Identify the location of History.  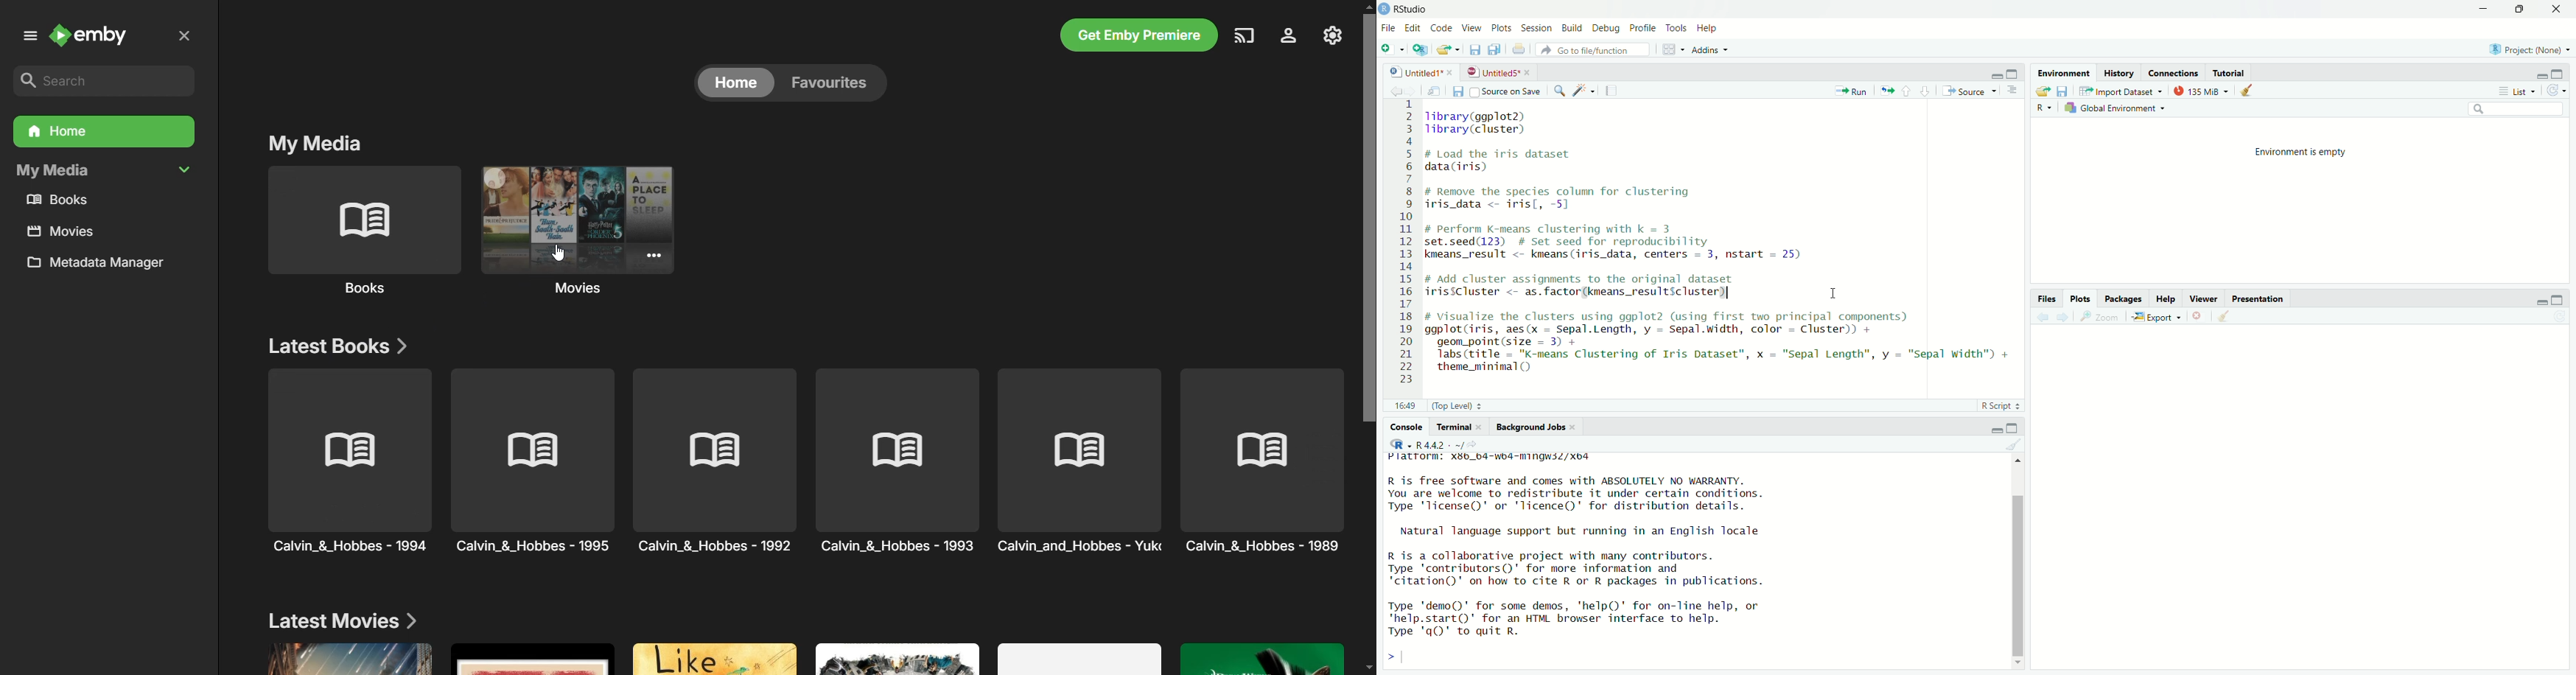
(2120, 74).